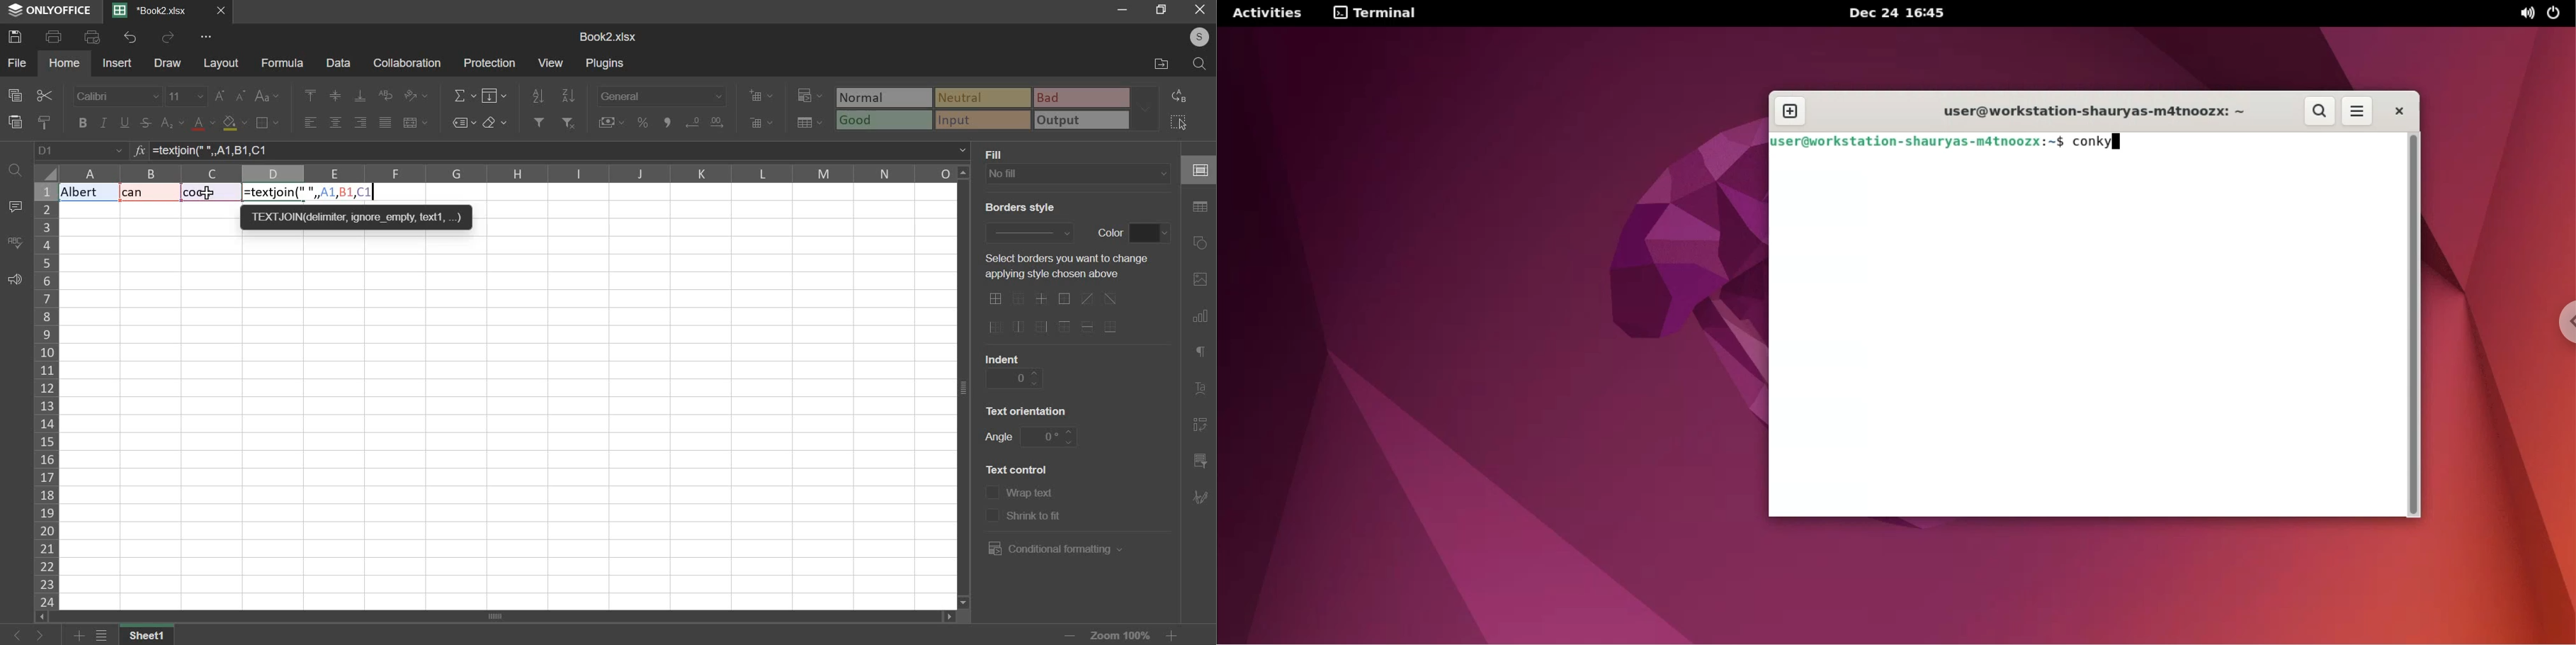 The width and height of the screenshot is (2576, 672). What do you see at coordinates (79, 636) in the screenshot?
I see `add sheets` at bounding box center [79, 636].